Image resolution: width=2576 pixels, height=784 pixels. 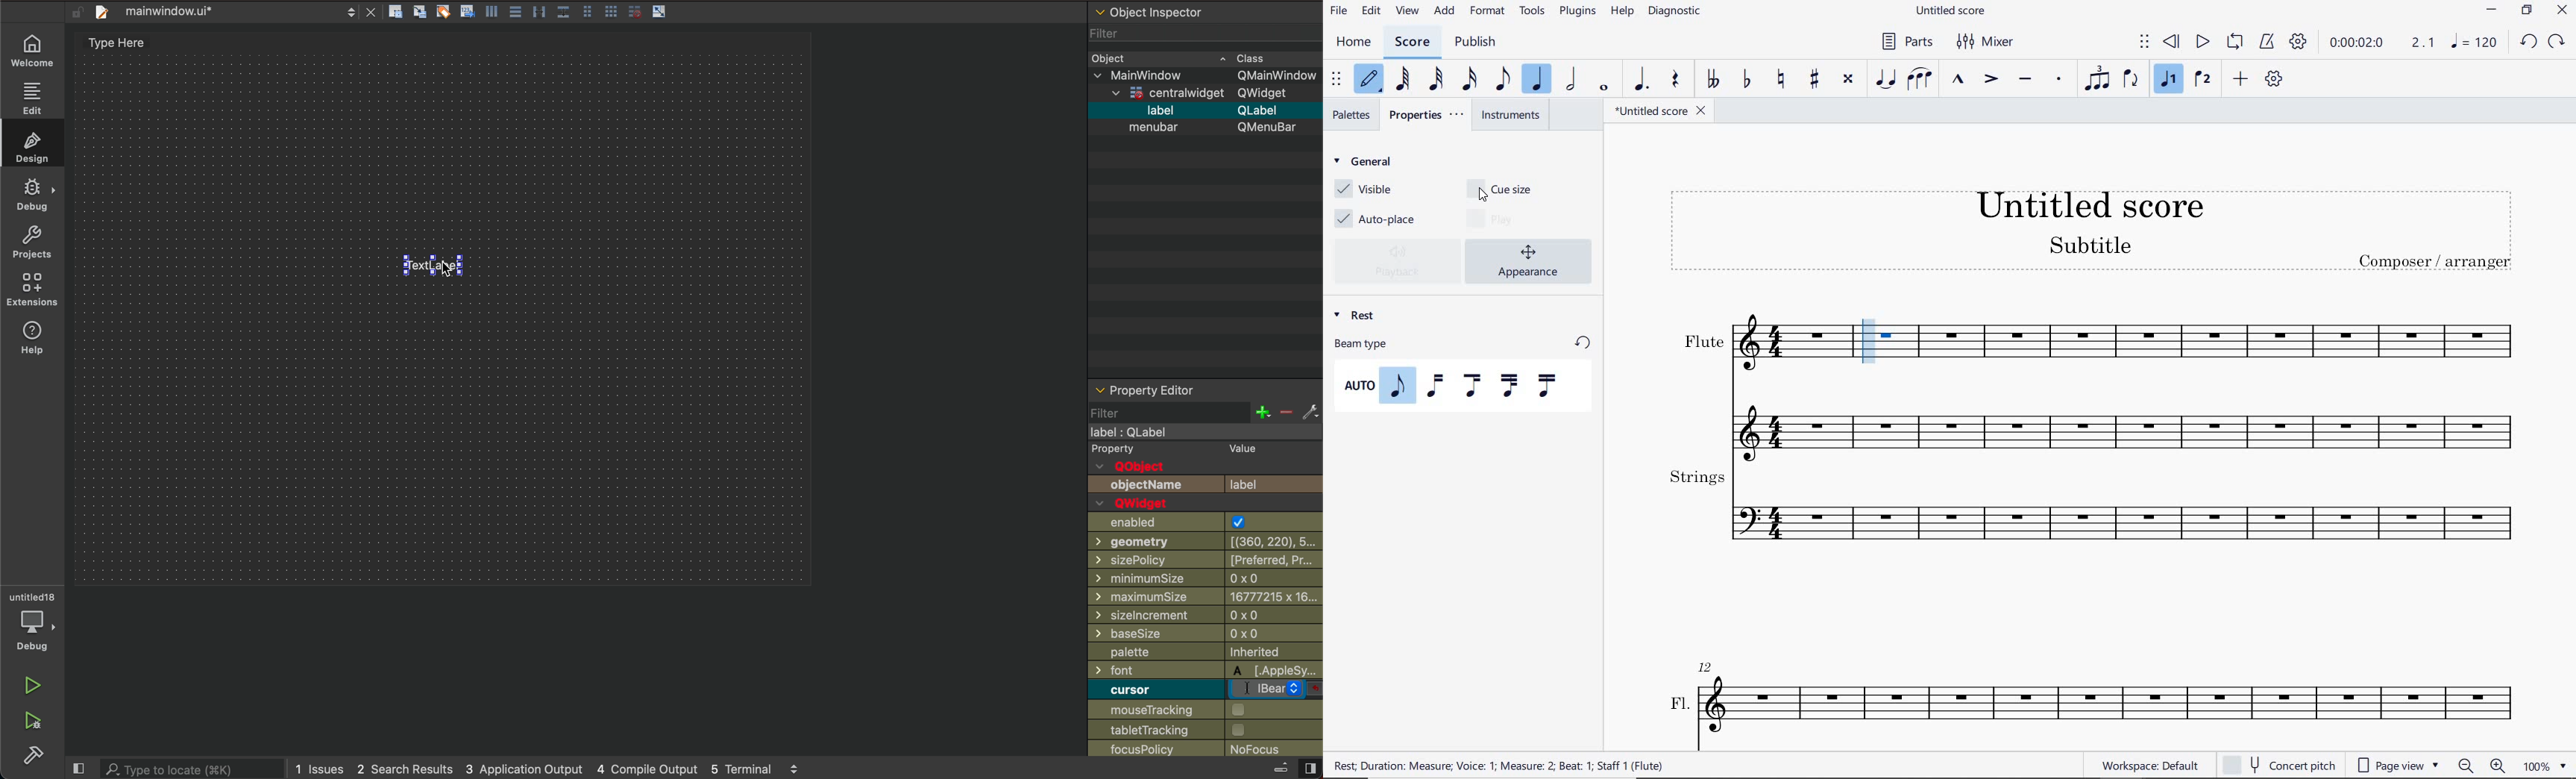 What do you see at coordinates (2096, 696) in the screenshot?
I see `fl.` at bounding box center [2096, 696].